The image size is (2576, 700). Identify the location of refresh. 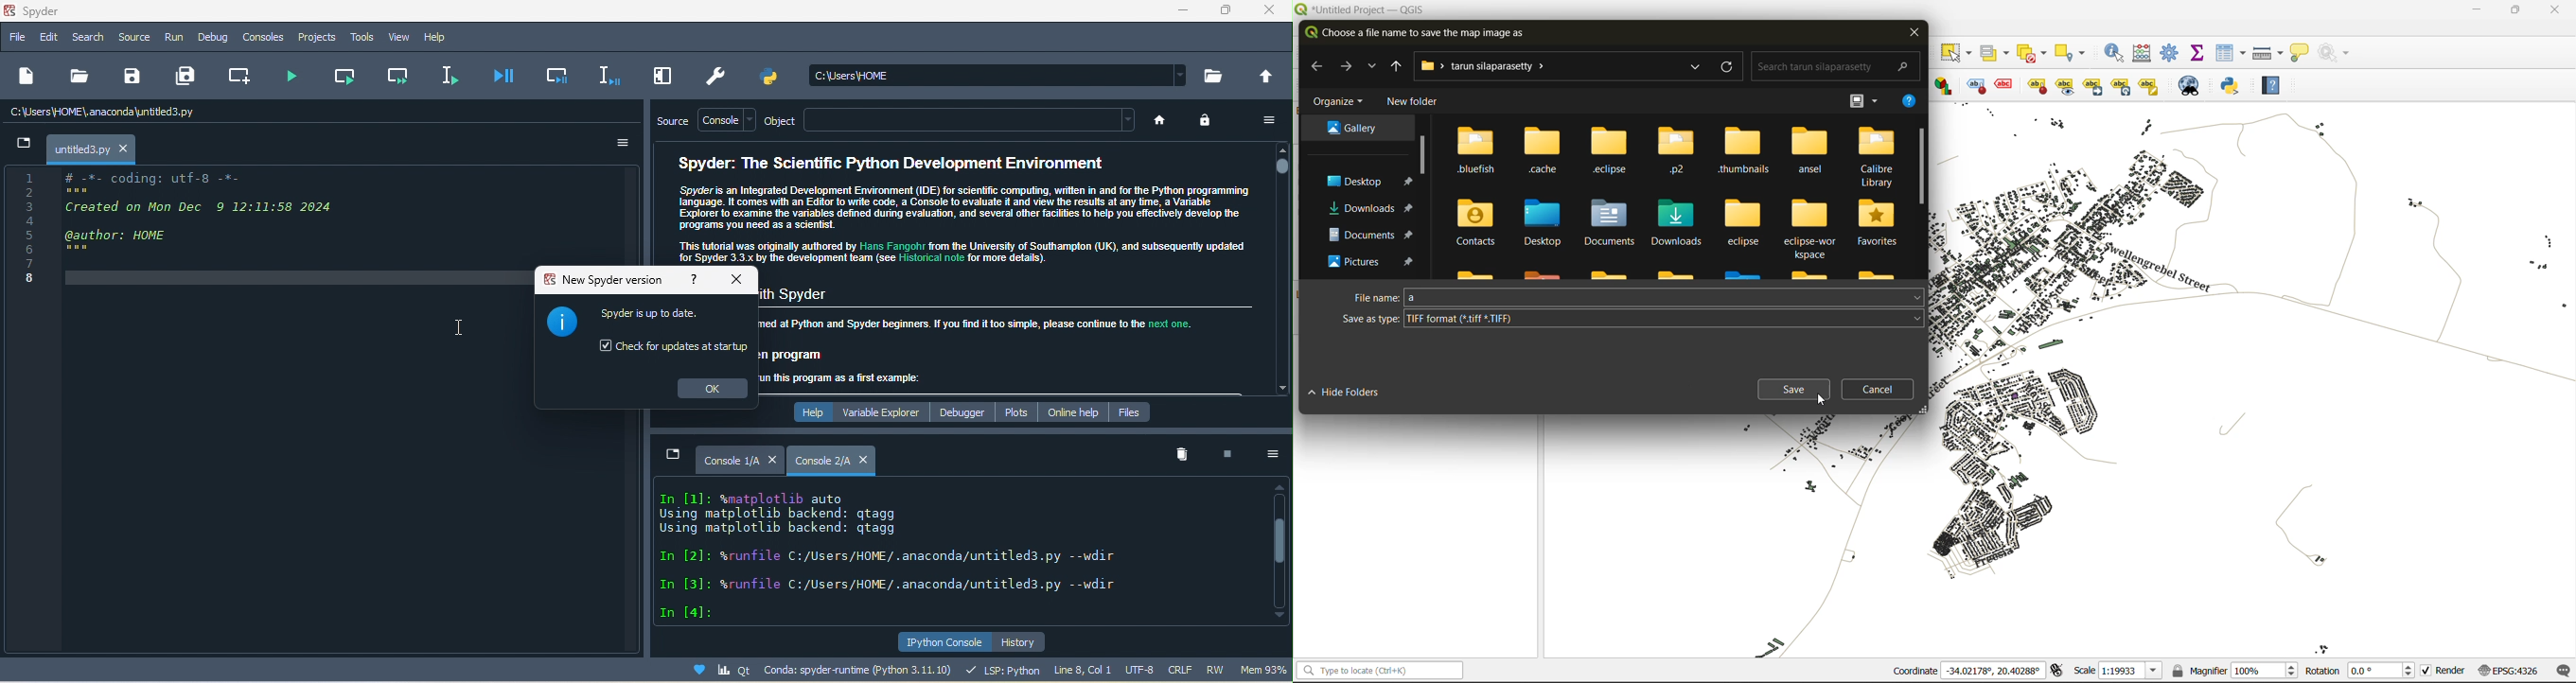
(1729, 69).